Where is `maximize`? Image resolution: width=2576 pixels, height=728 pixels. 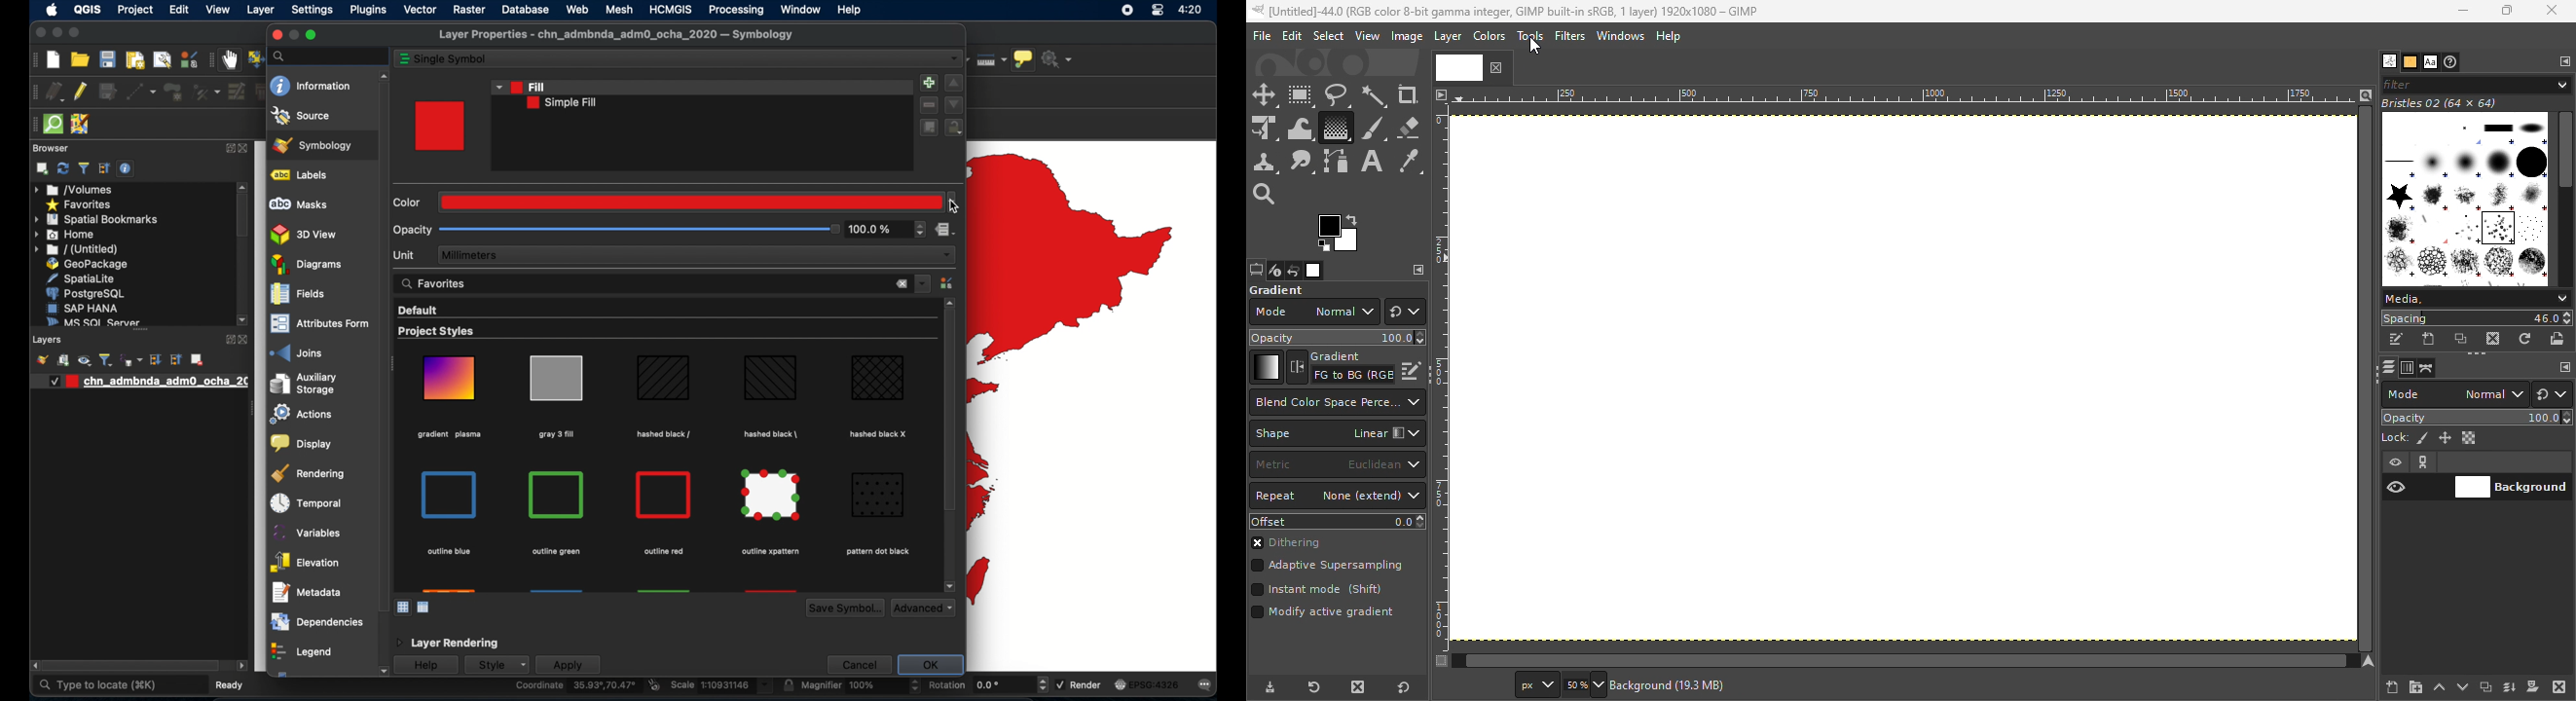 maximize is located at coordinates (312, 35).